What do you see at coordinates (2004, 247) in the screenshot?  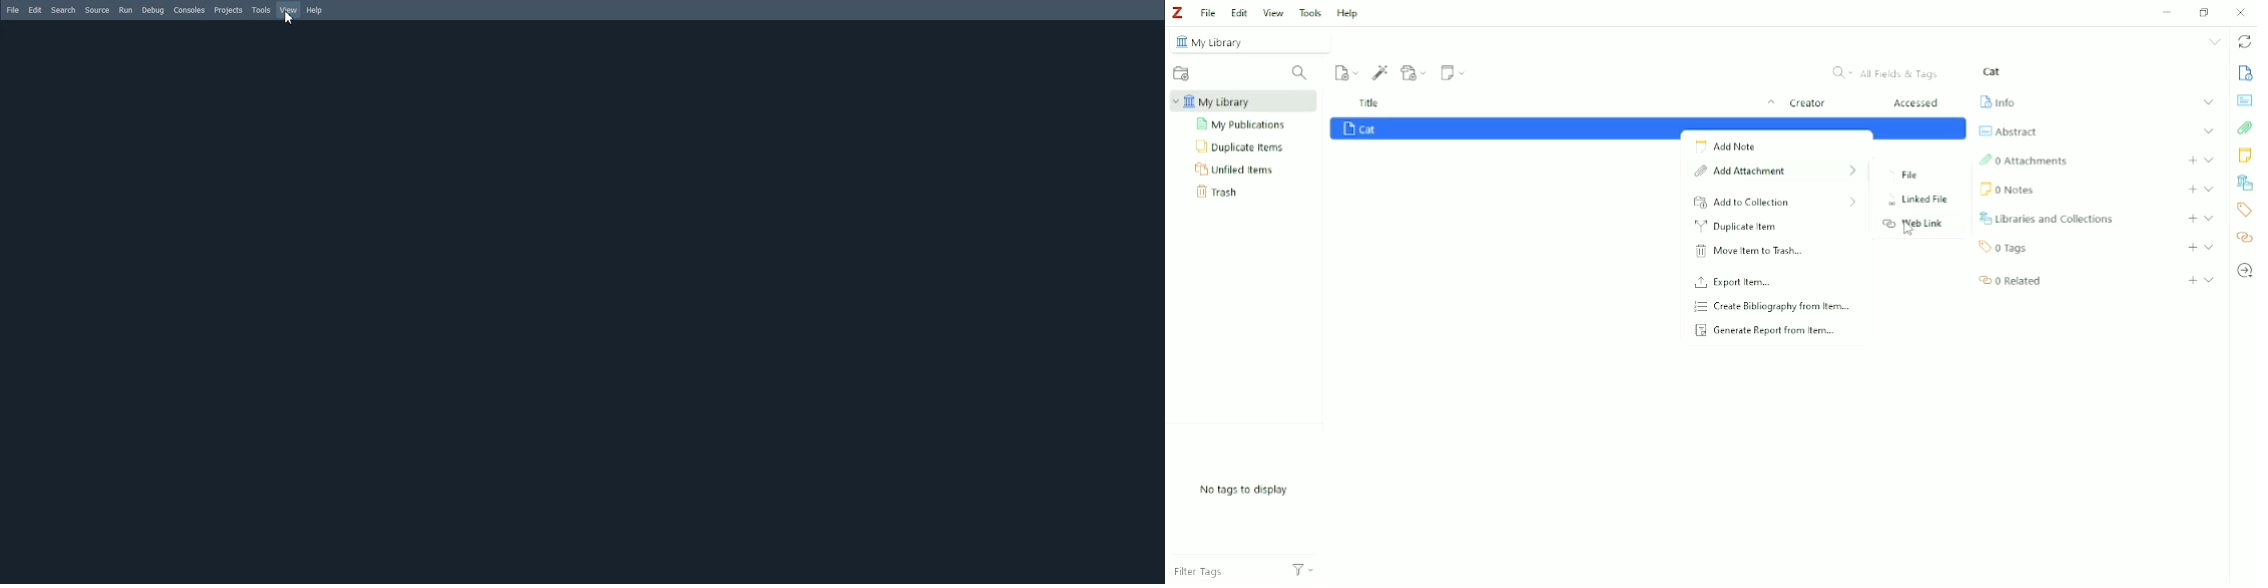 I see `Tags` at bounding box center [2004, 247].